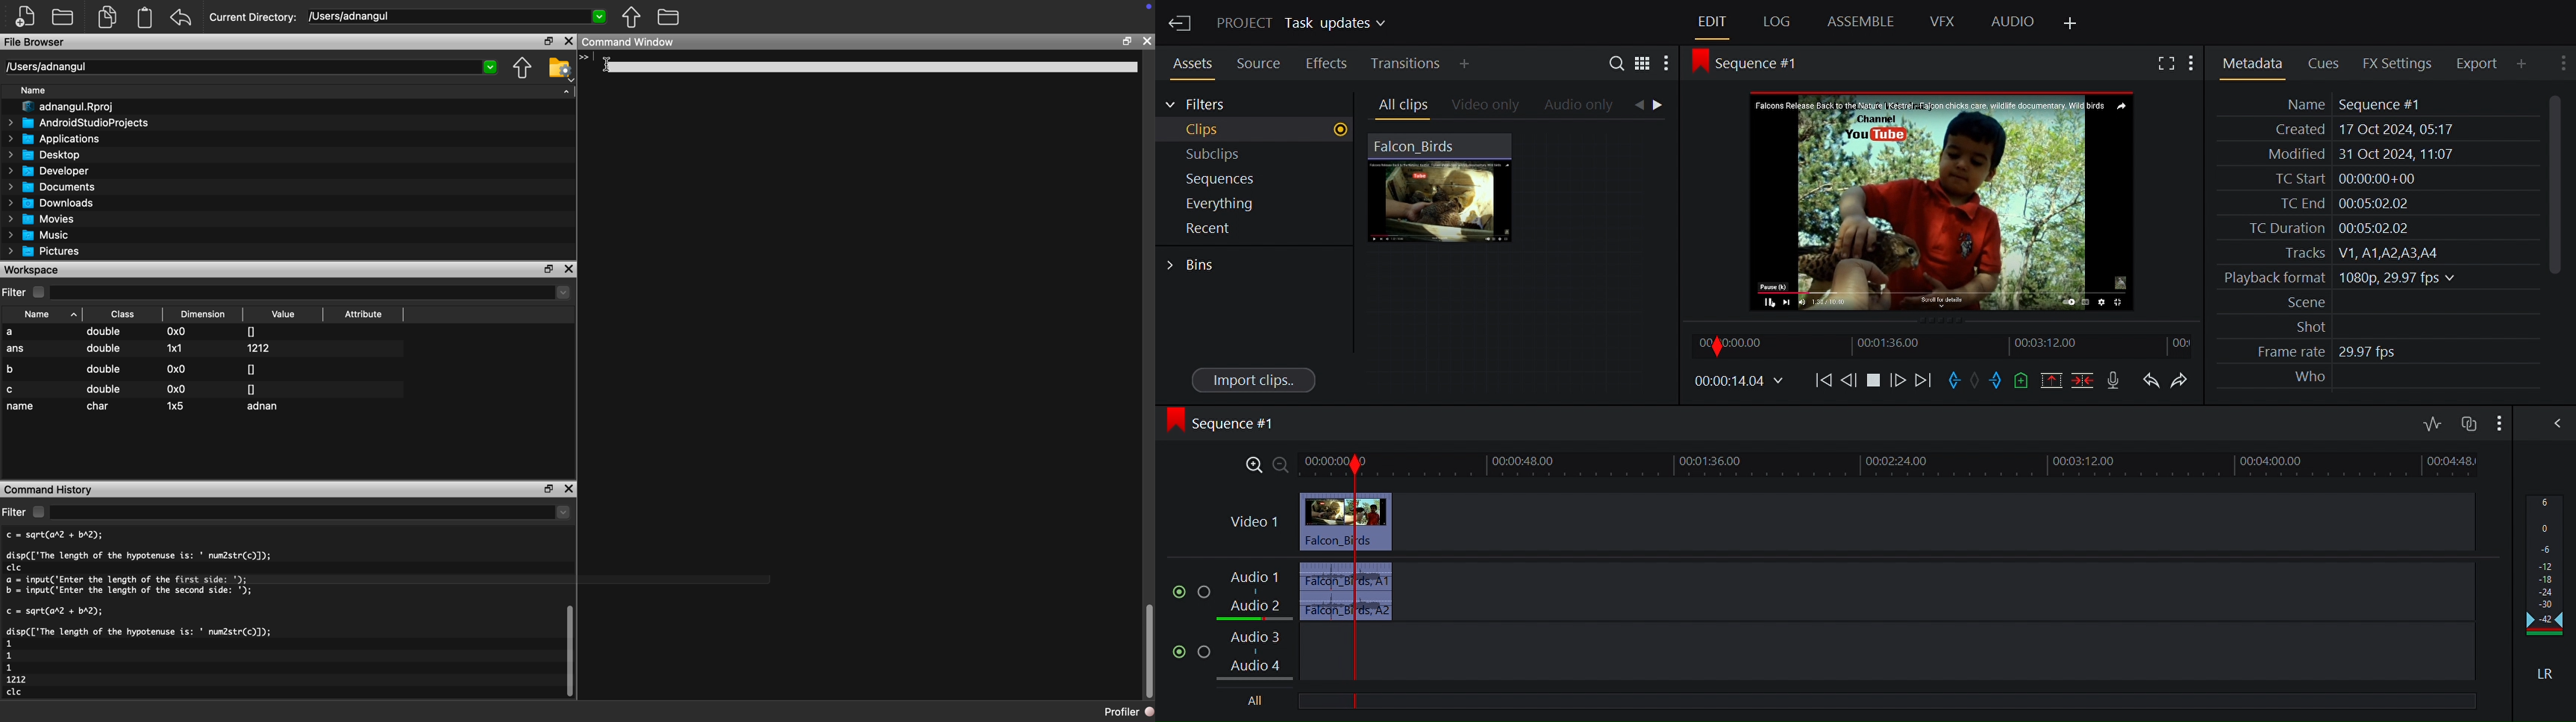 This screenshot has height=728, width=2576. I want to click on Solo this track, so click(1204, 588).